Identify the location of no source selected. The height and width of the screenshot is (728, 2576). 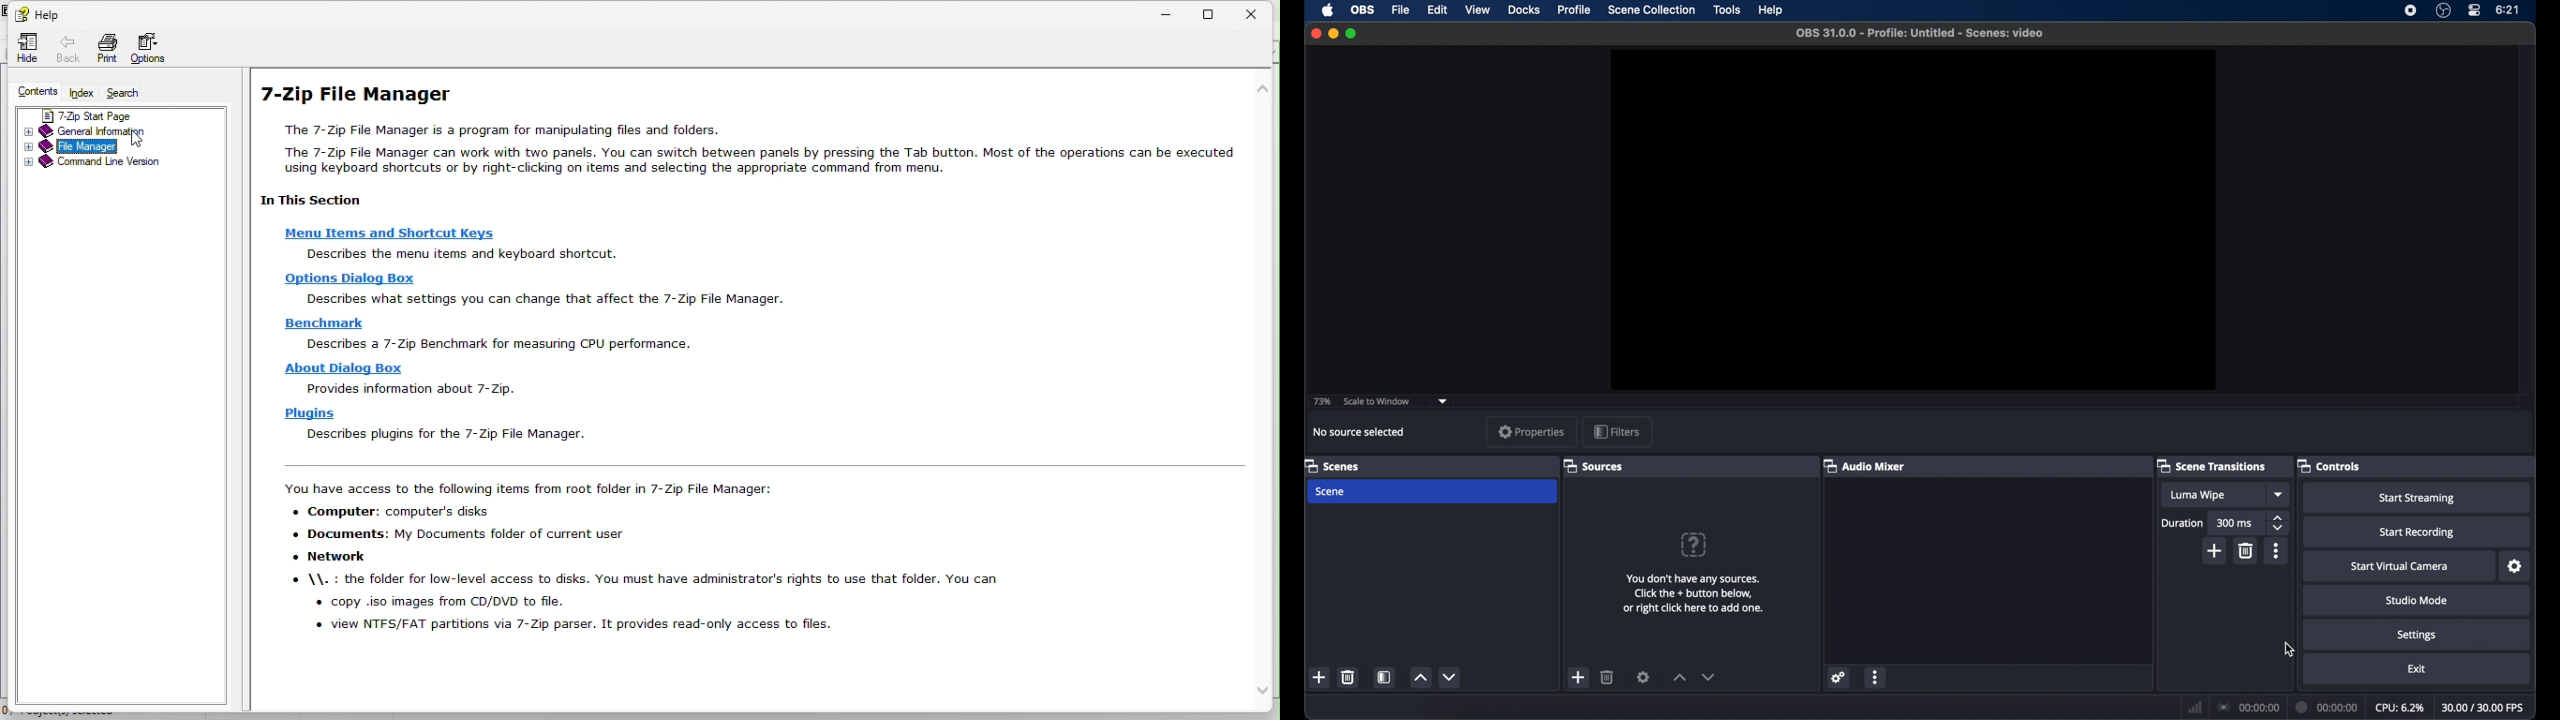
(1359, 432).